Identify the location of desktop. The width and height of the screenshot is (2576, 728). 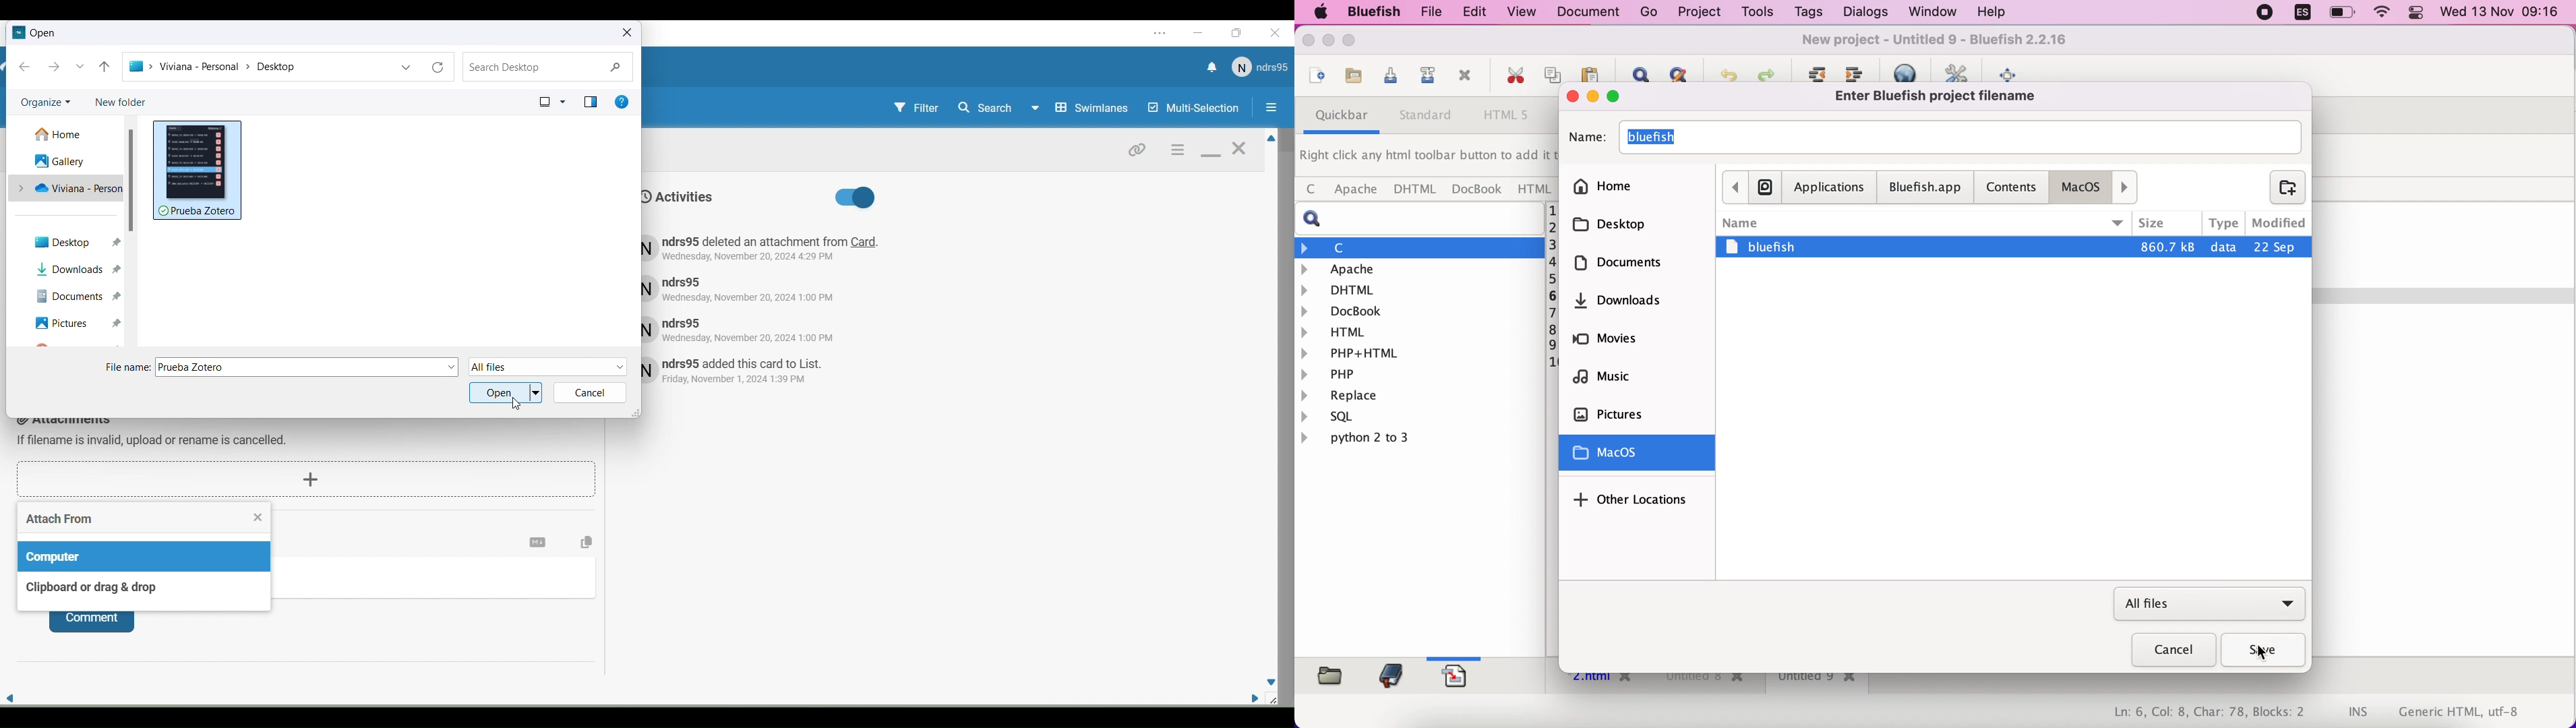
(1634, 224).